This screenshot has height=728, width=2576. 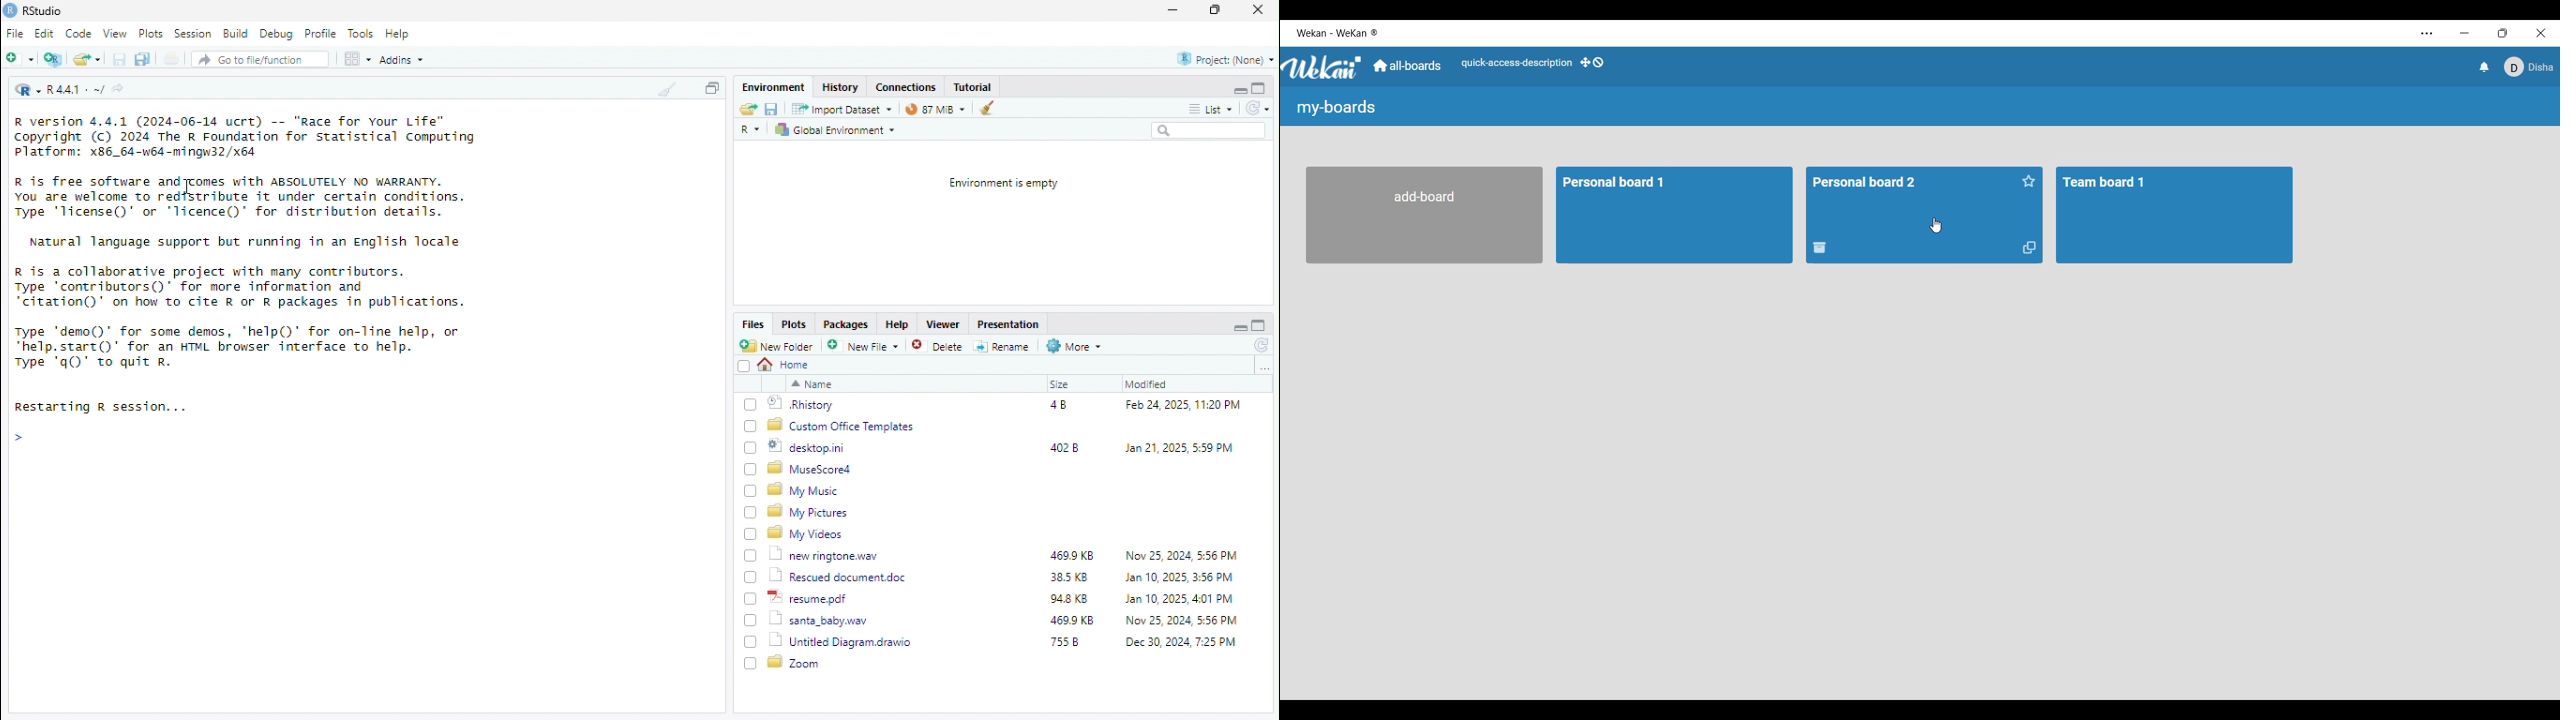 I want to click on Checkbox, so click(x=751, y=404).